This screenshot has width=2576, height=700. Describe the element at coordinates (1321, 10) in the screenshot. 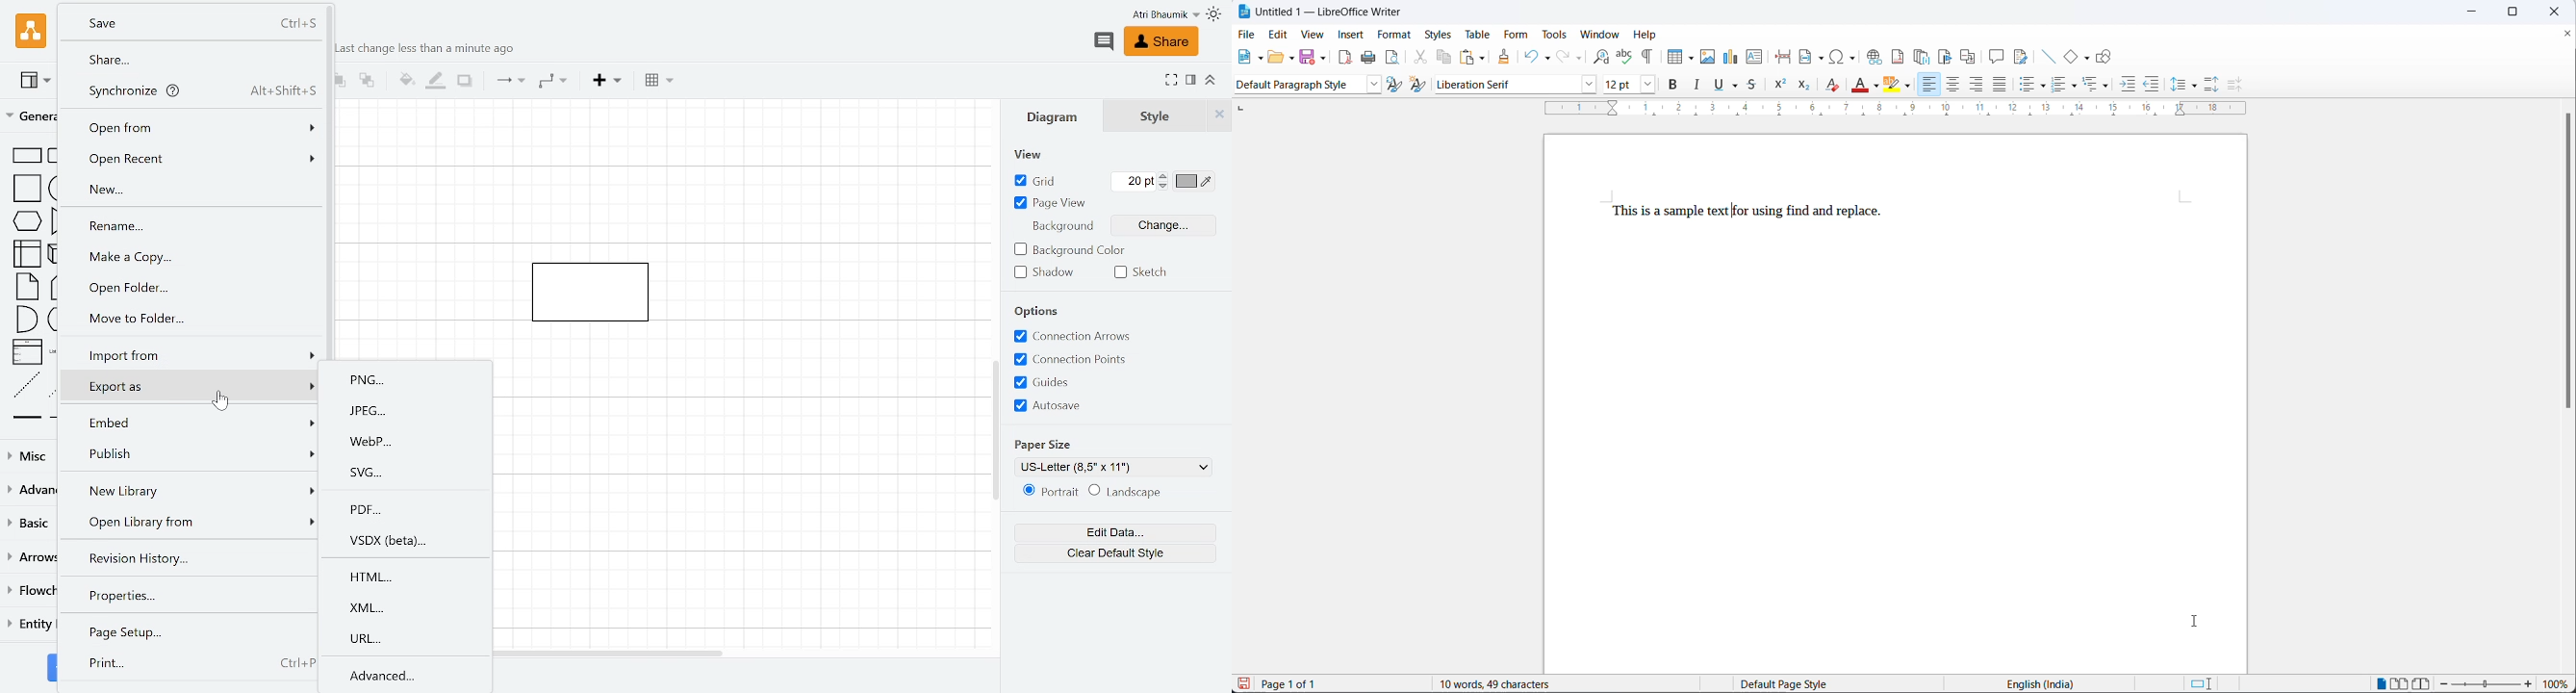

I see `Untitled 1 - LibreOffice Writer` at that location.